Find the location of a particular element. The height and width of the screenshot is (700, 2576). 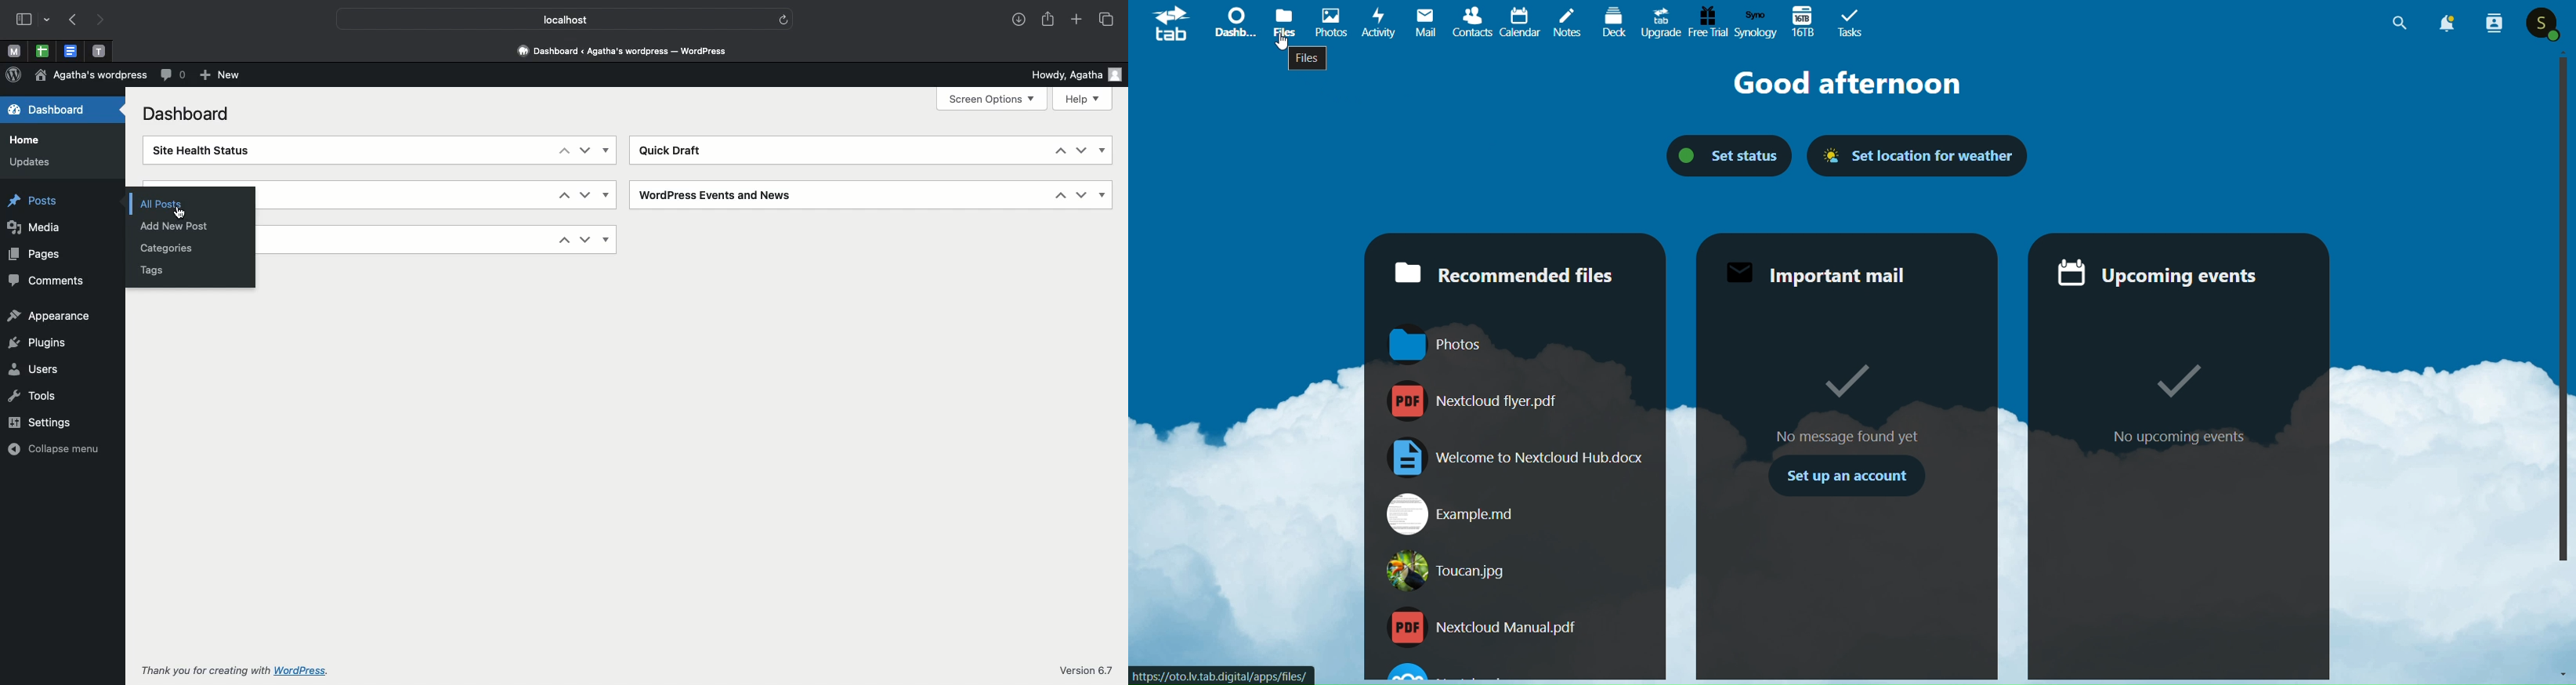

Pinned tabs is located at coordinates (41, 50).